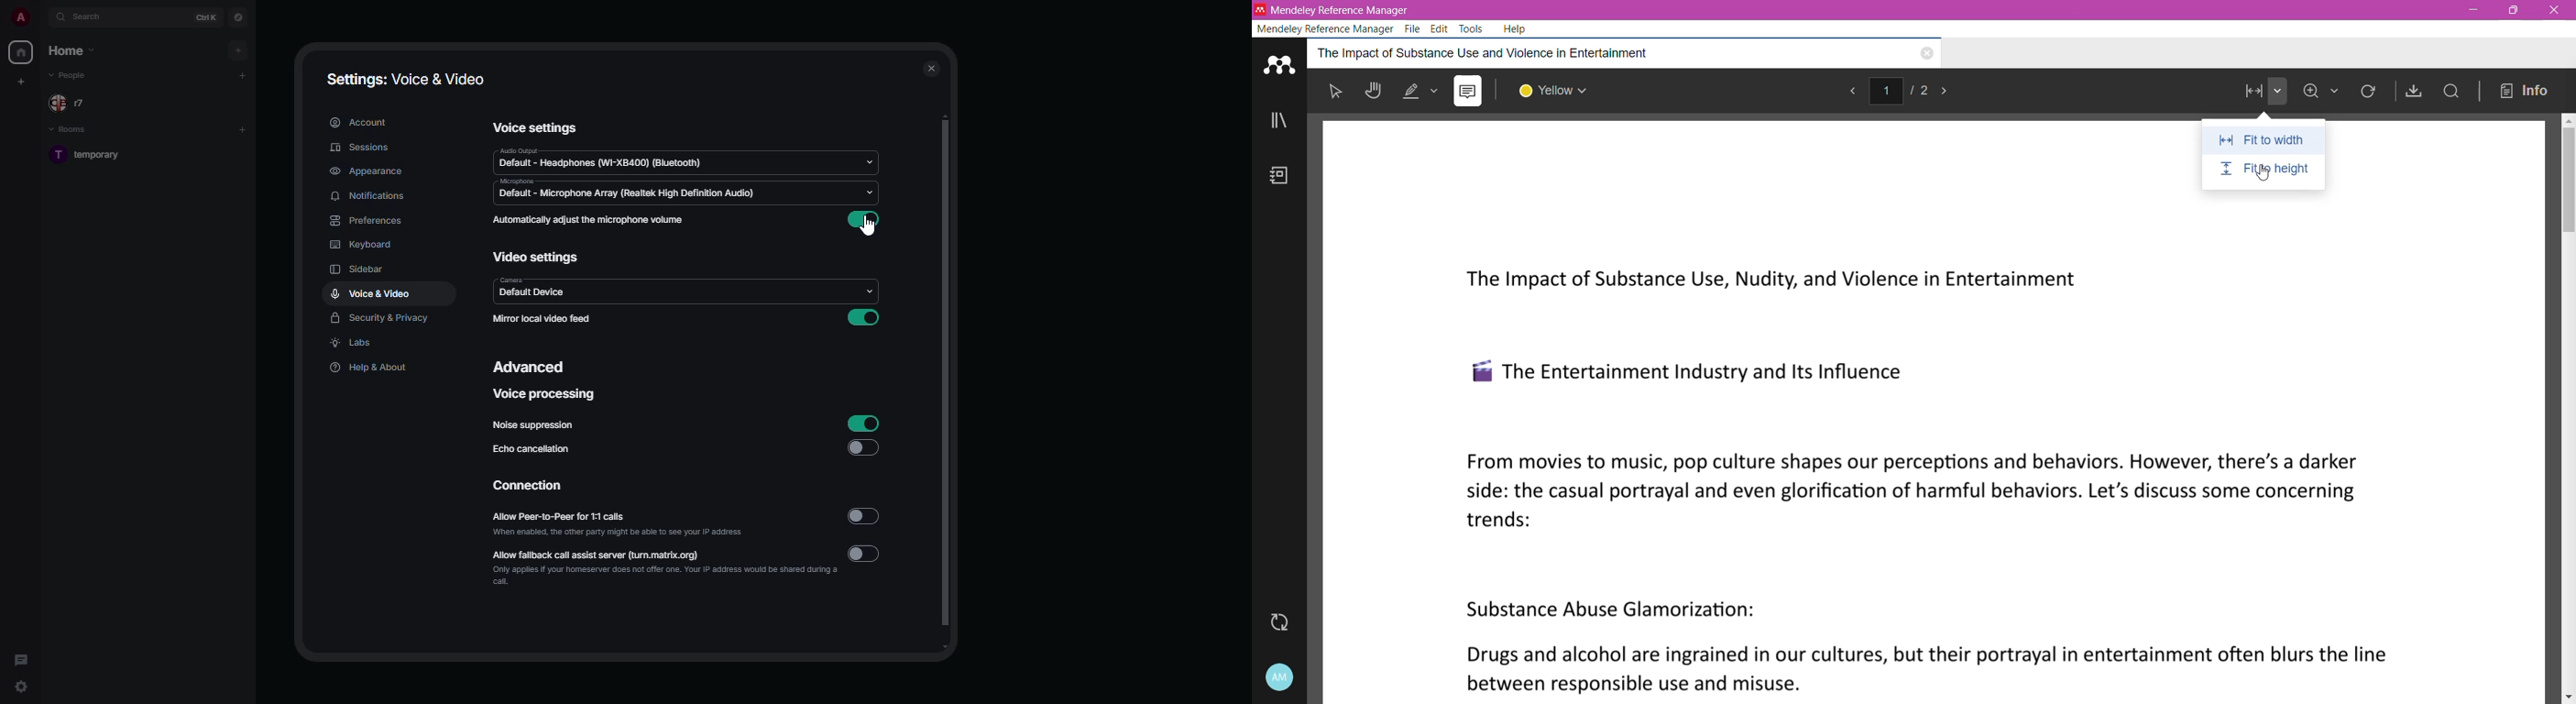 This screenshot has height=728, width=2576. I want to click on threads, so click(22, 660).